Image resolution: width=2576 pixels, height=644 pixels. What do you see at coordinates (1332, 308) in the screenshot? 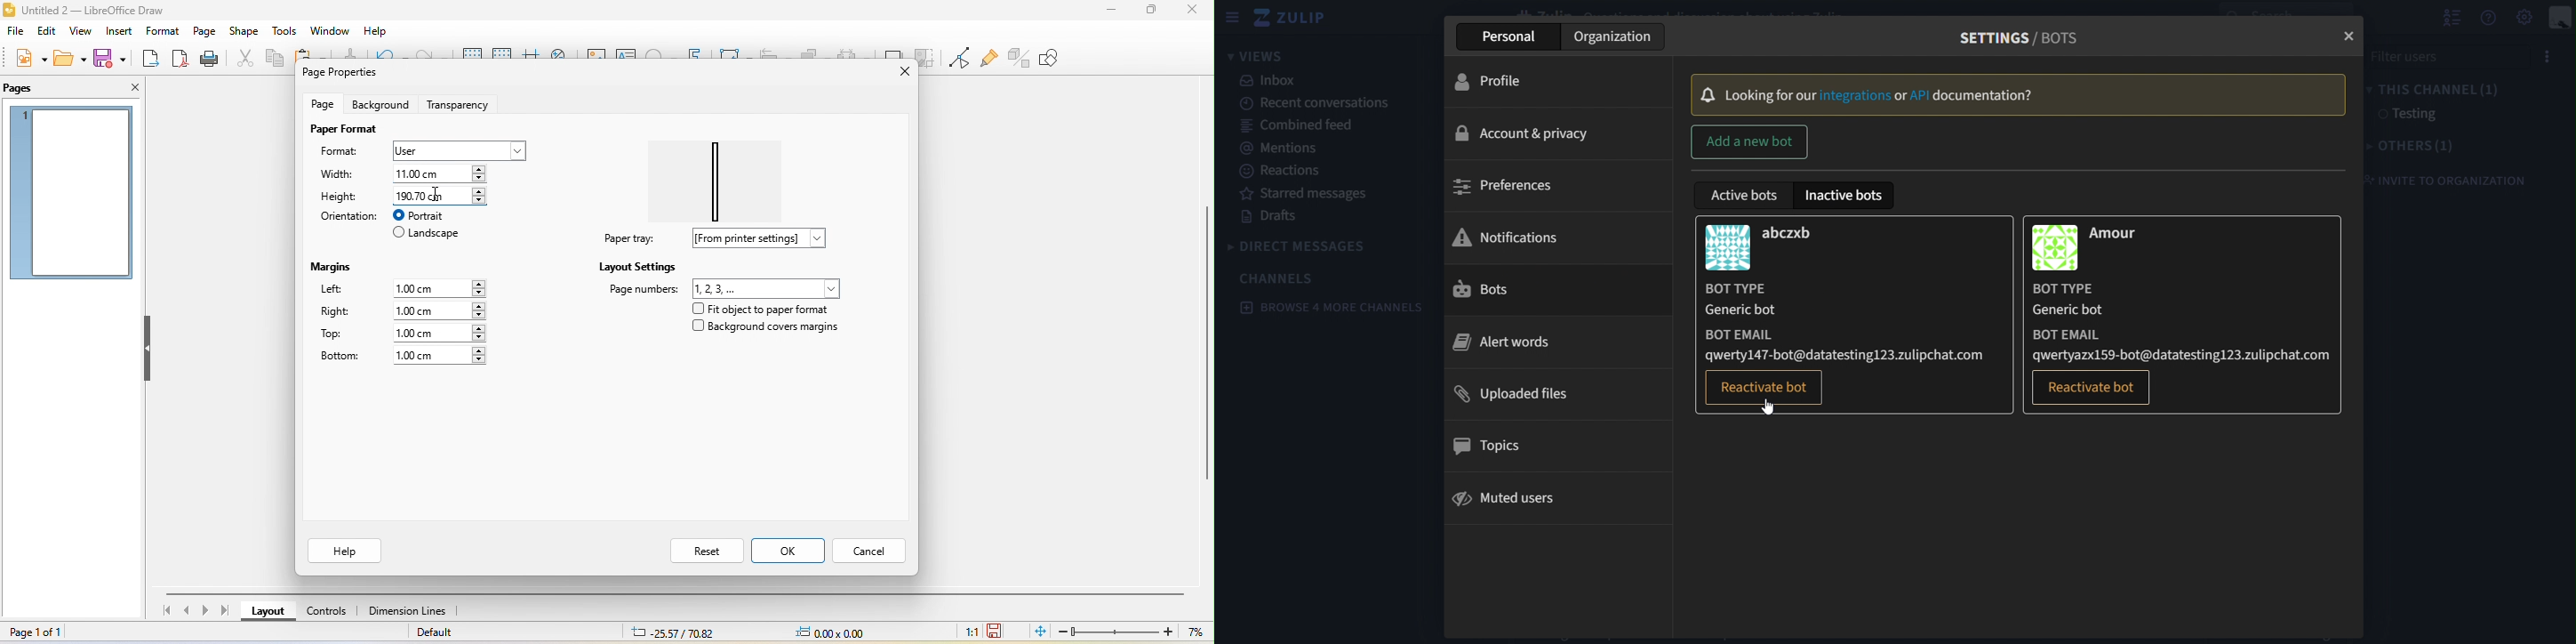
I see `browse 4 more channels` at bounding box center [1332, 308].